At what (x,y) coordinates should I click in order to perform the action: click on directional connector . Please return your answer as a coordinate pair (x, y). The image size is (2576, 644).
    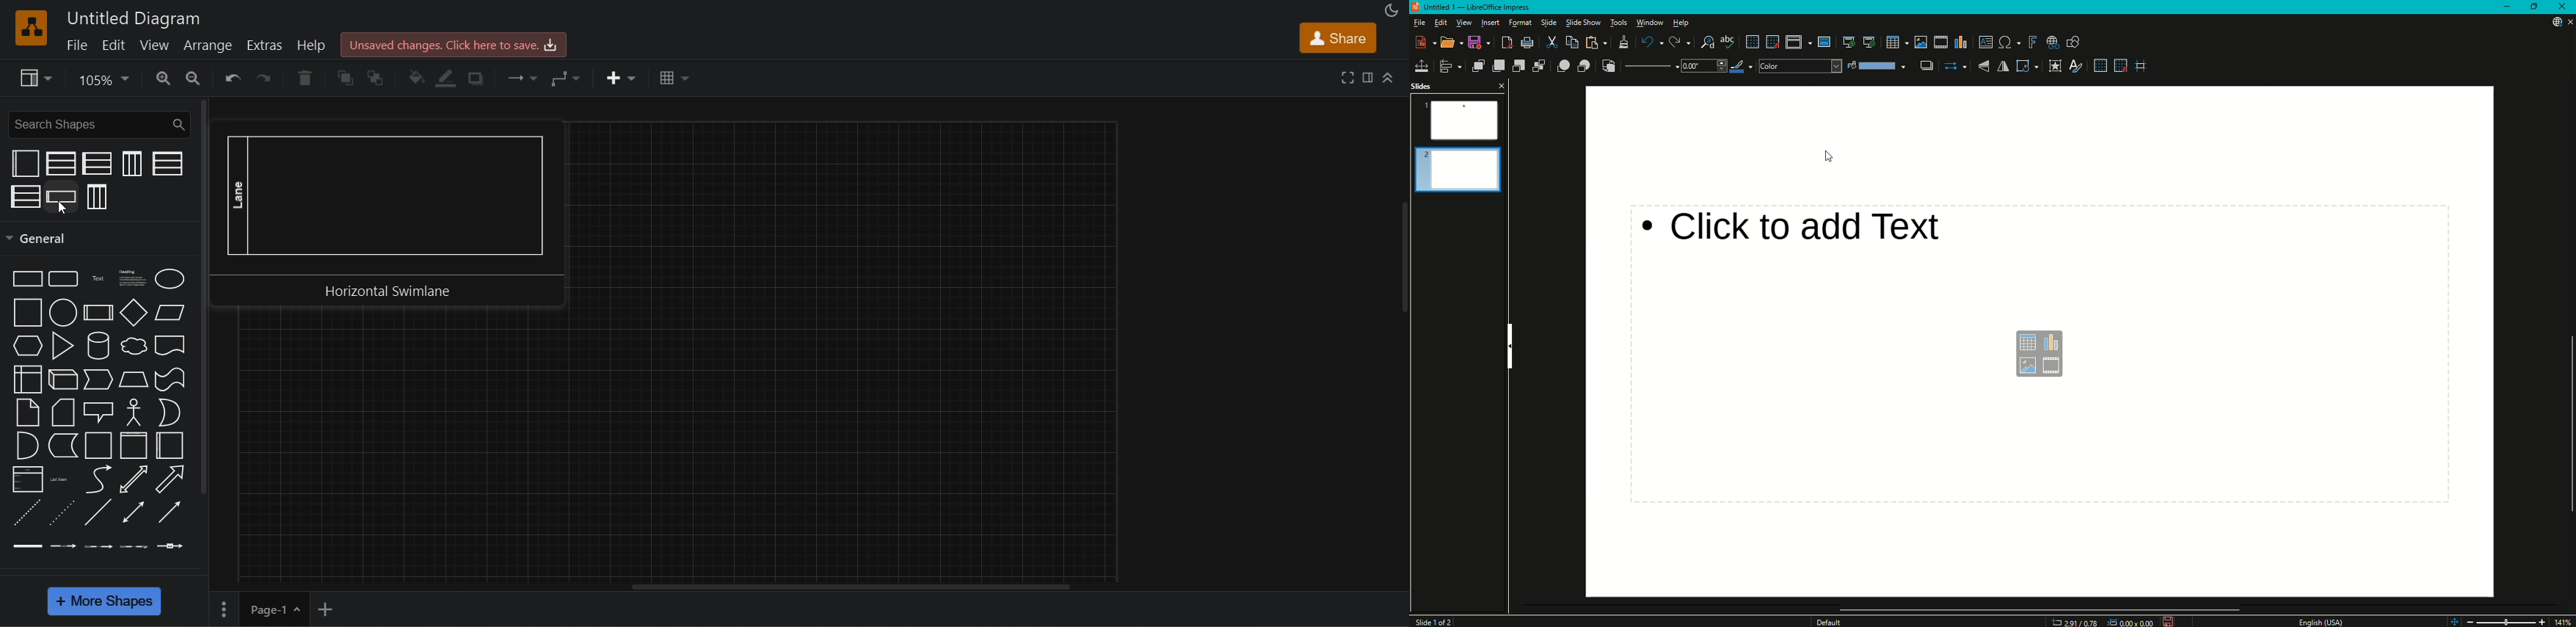
    Looking at the image, I should click on (170, 512).